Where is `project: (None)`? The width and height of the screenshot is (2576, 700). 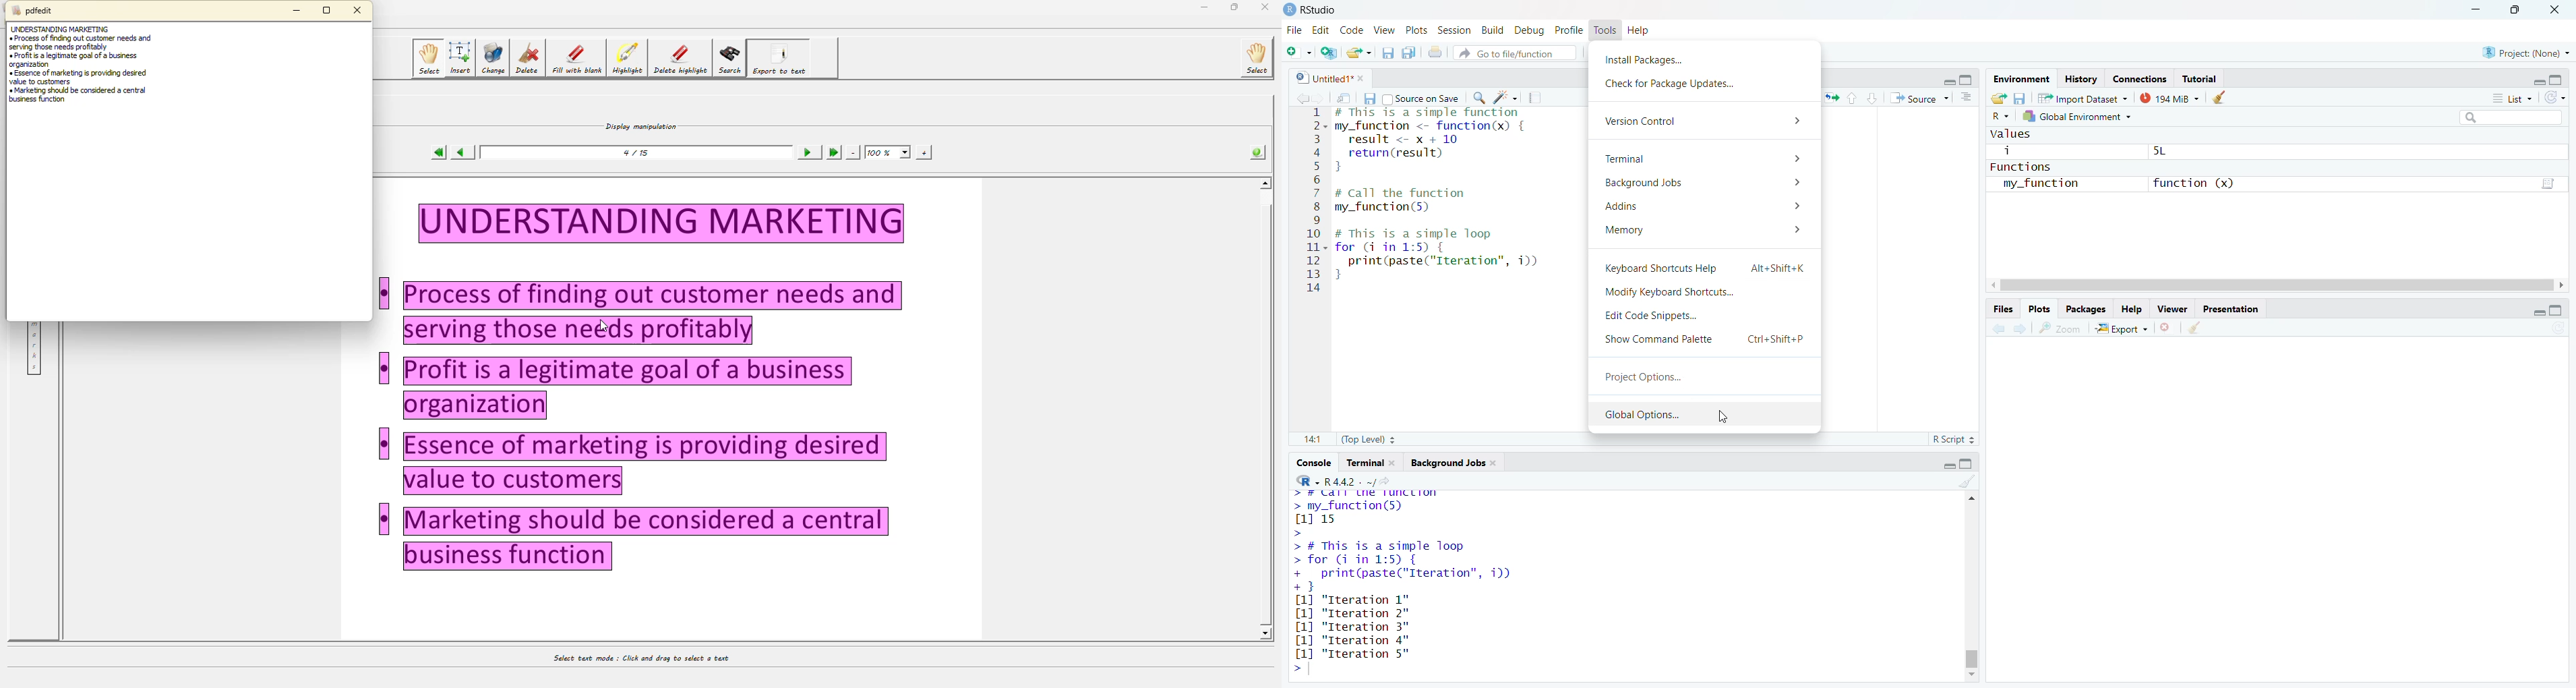
project: (None) is located at coordinates (2527, 53).